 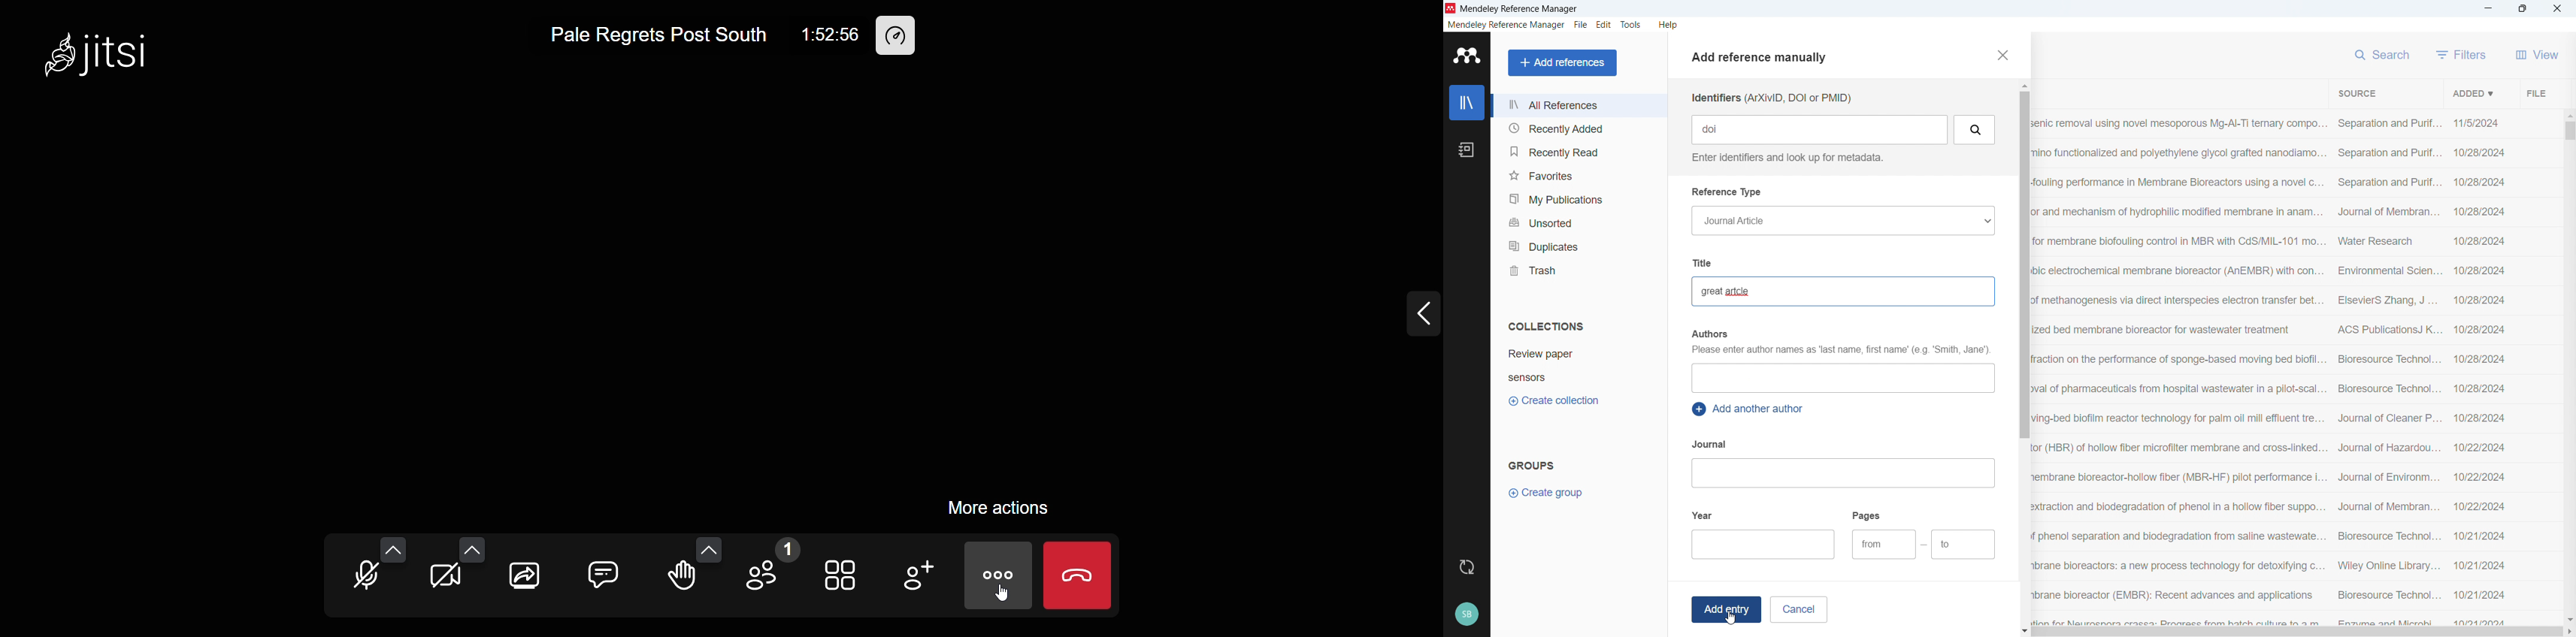 What do you see at coordinates (1467, 103) in the screenshot?
I see `Library ` at bounding box center [1467, 103].